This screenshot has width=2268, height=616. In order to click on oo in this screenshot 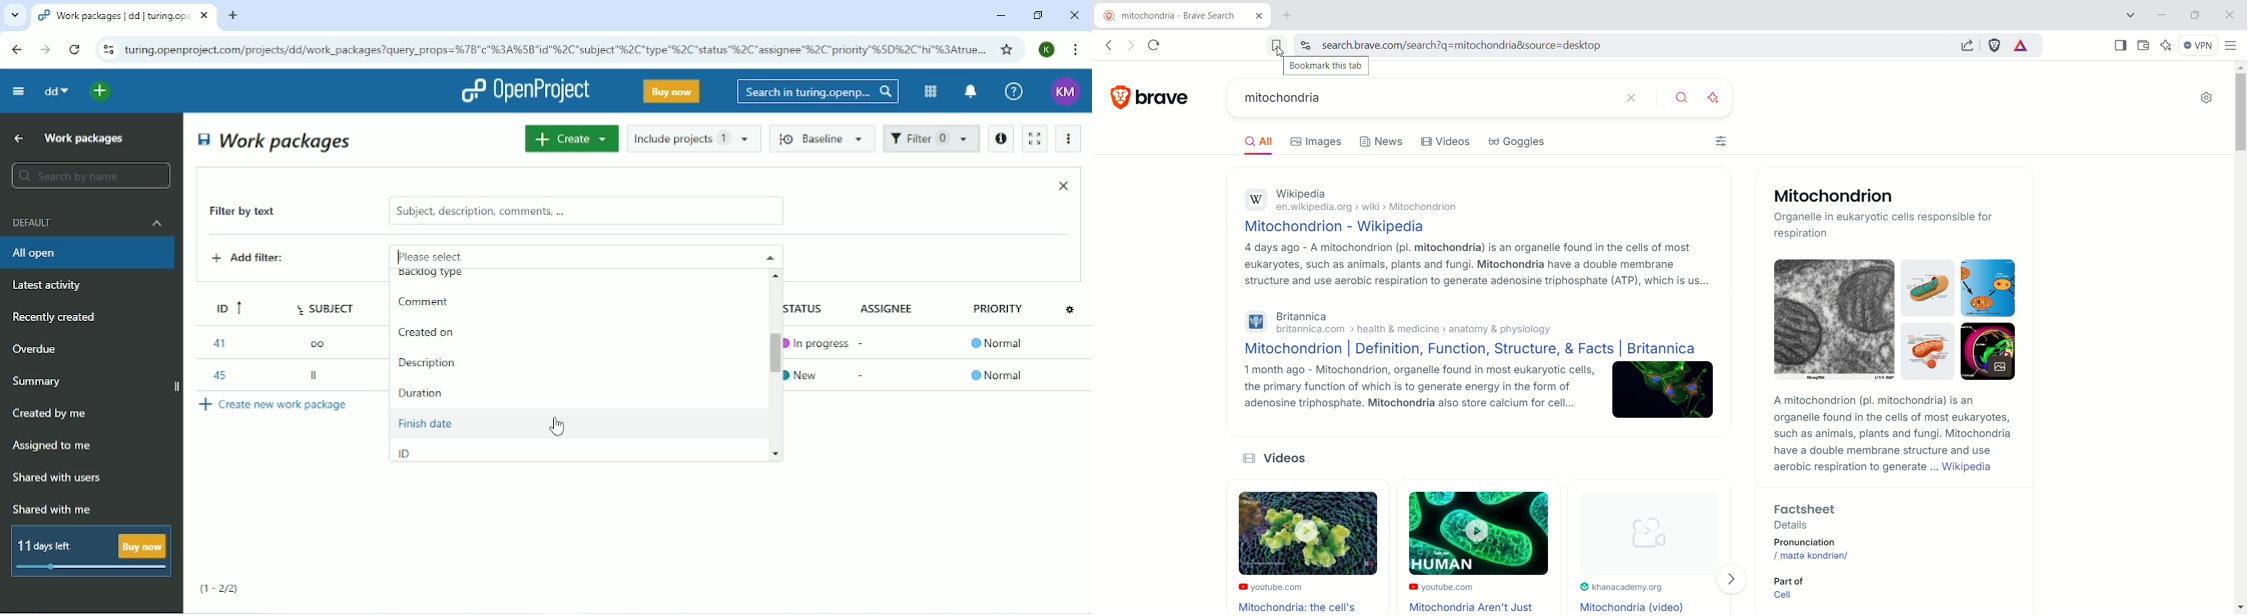, I will do `click(323, 342)`.